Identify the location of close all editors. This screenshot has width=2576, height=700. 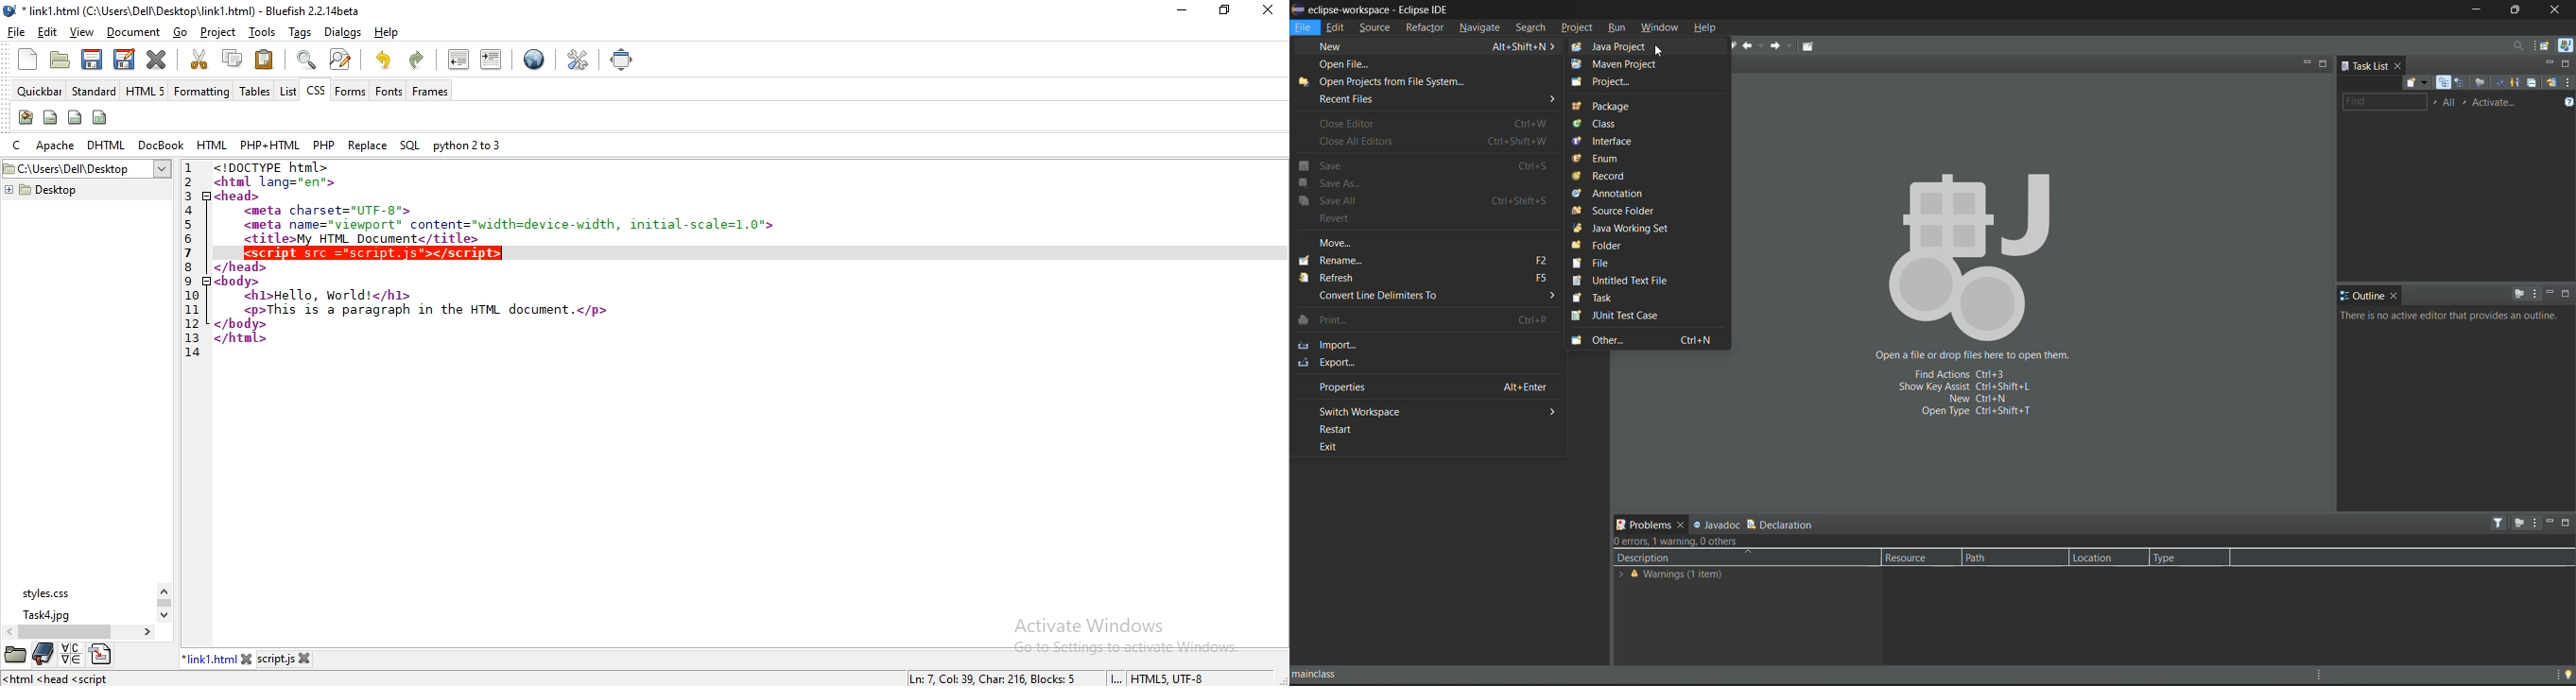
(1438, 142).